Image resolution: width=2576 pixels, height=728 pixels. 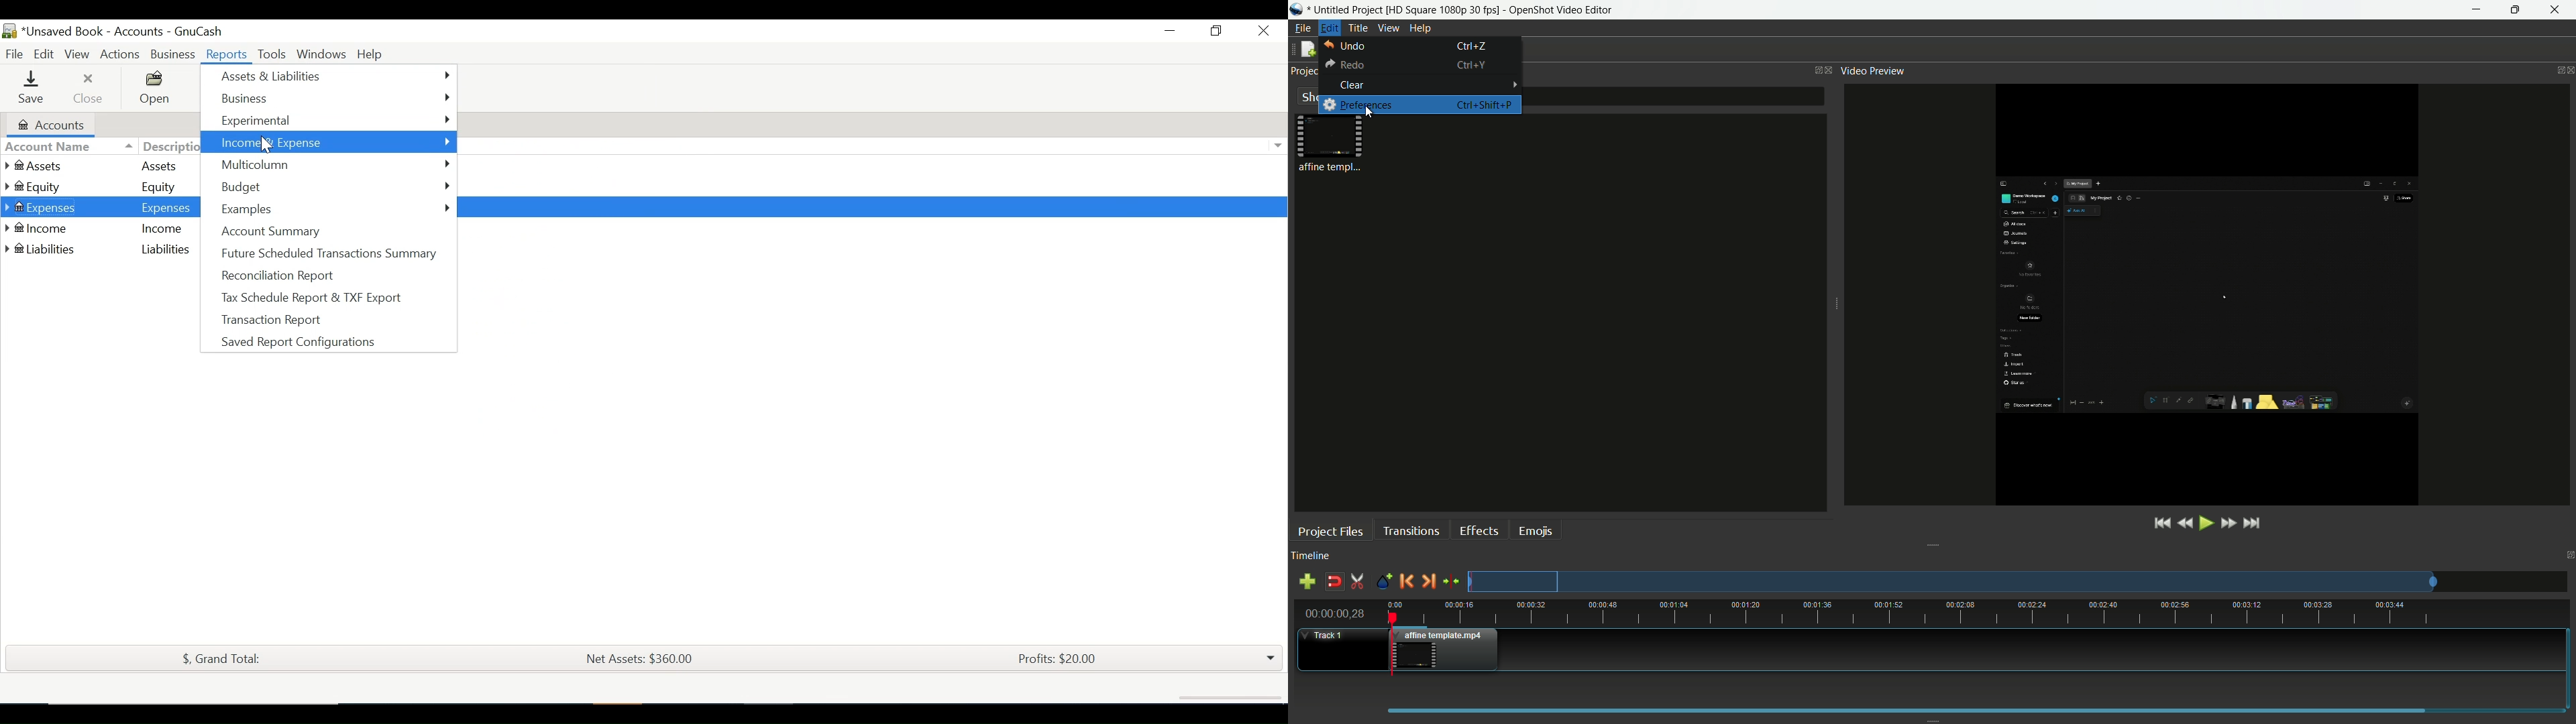 I want to click on Saved Report Configurations, so click(x=292, y=340).